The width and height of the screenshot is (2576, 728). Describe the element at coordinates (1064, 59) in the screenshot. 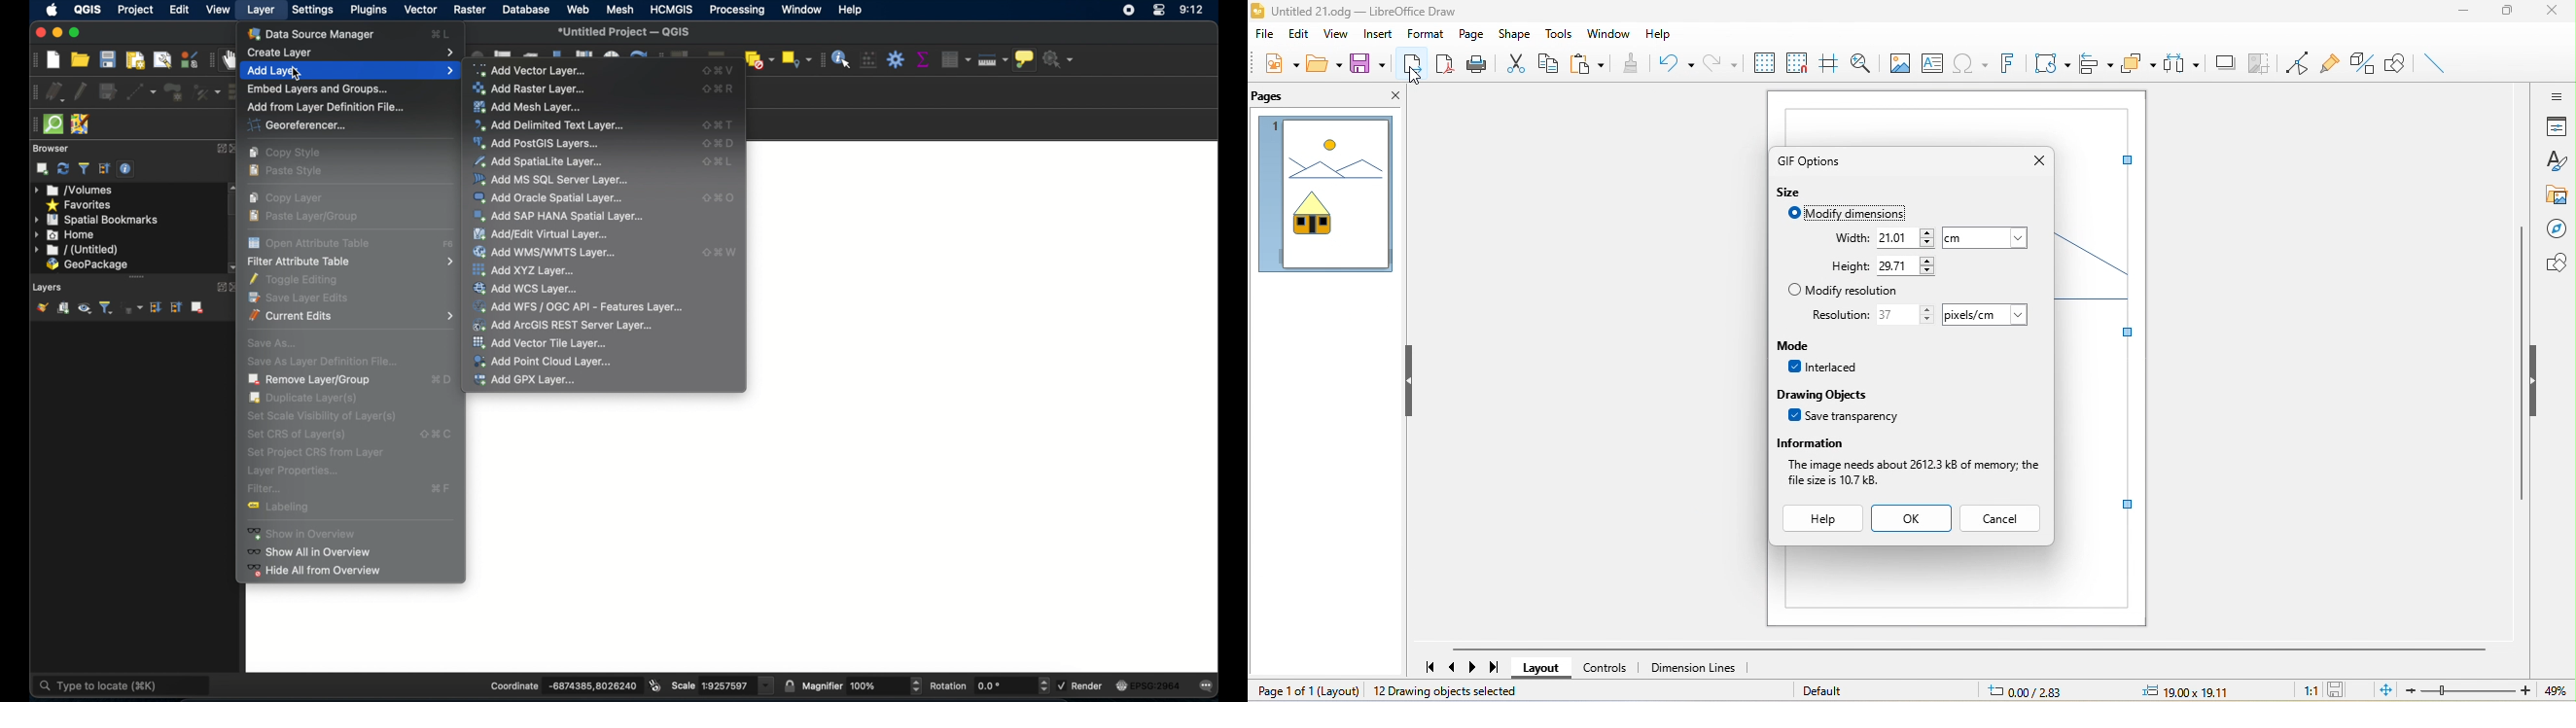

I see `no action selected` at that location.